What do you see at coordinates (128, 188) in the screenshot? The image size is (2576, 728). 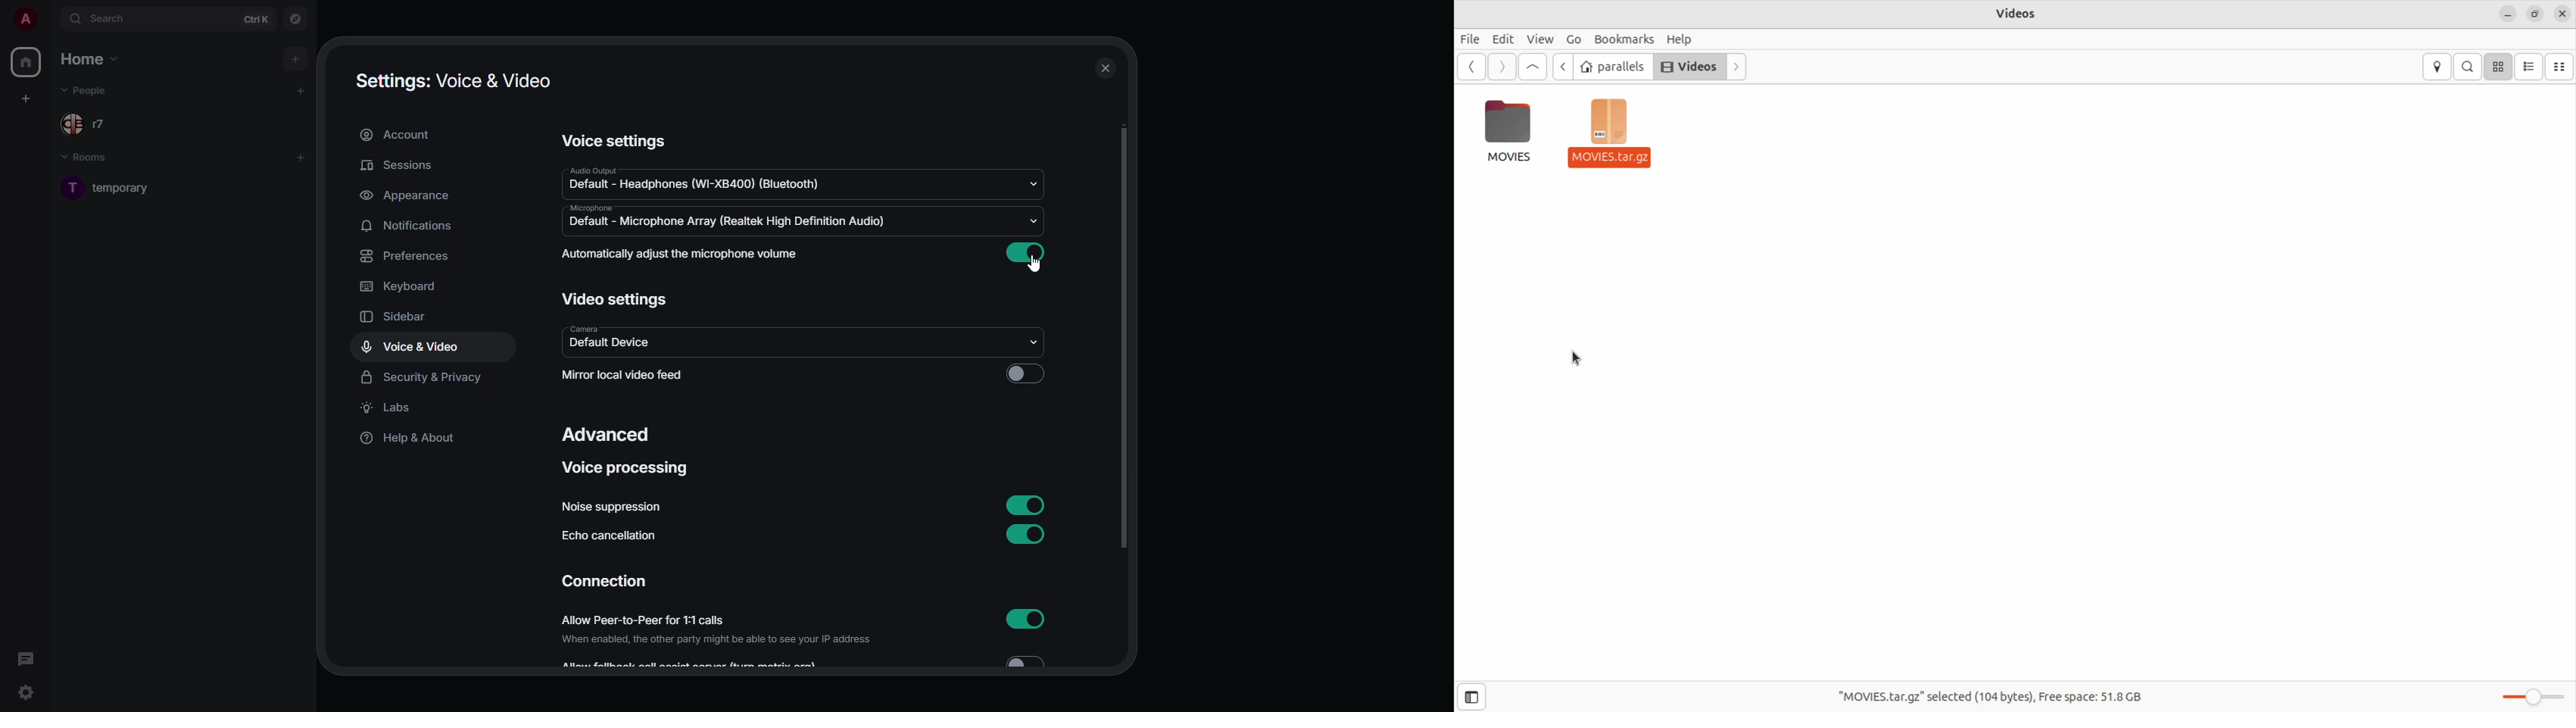 I see `room` at bounding box center [128, 188].